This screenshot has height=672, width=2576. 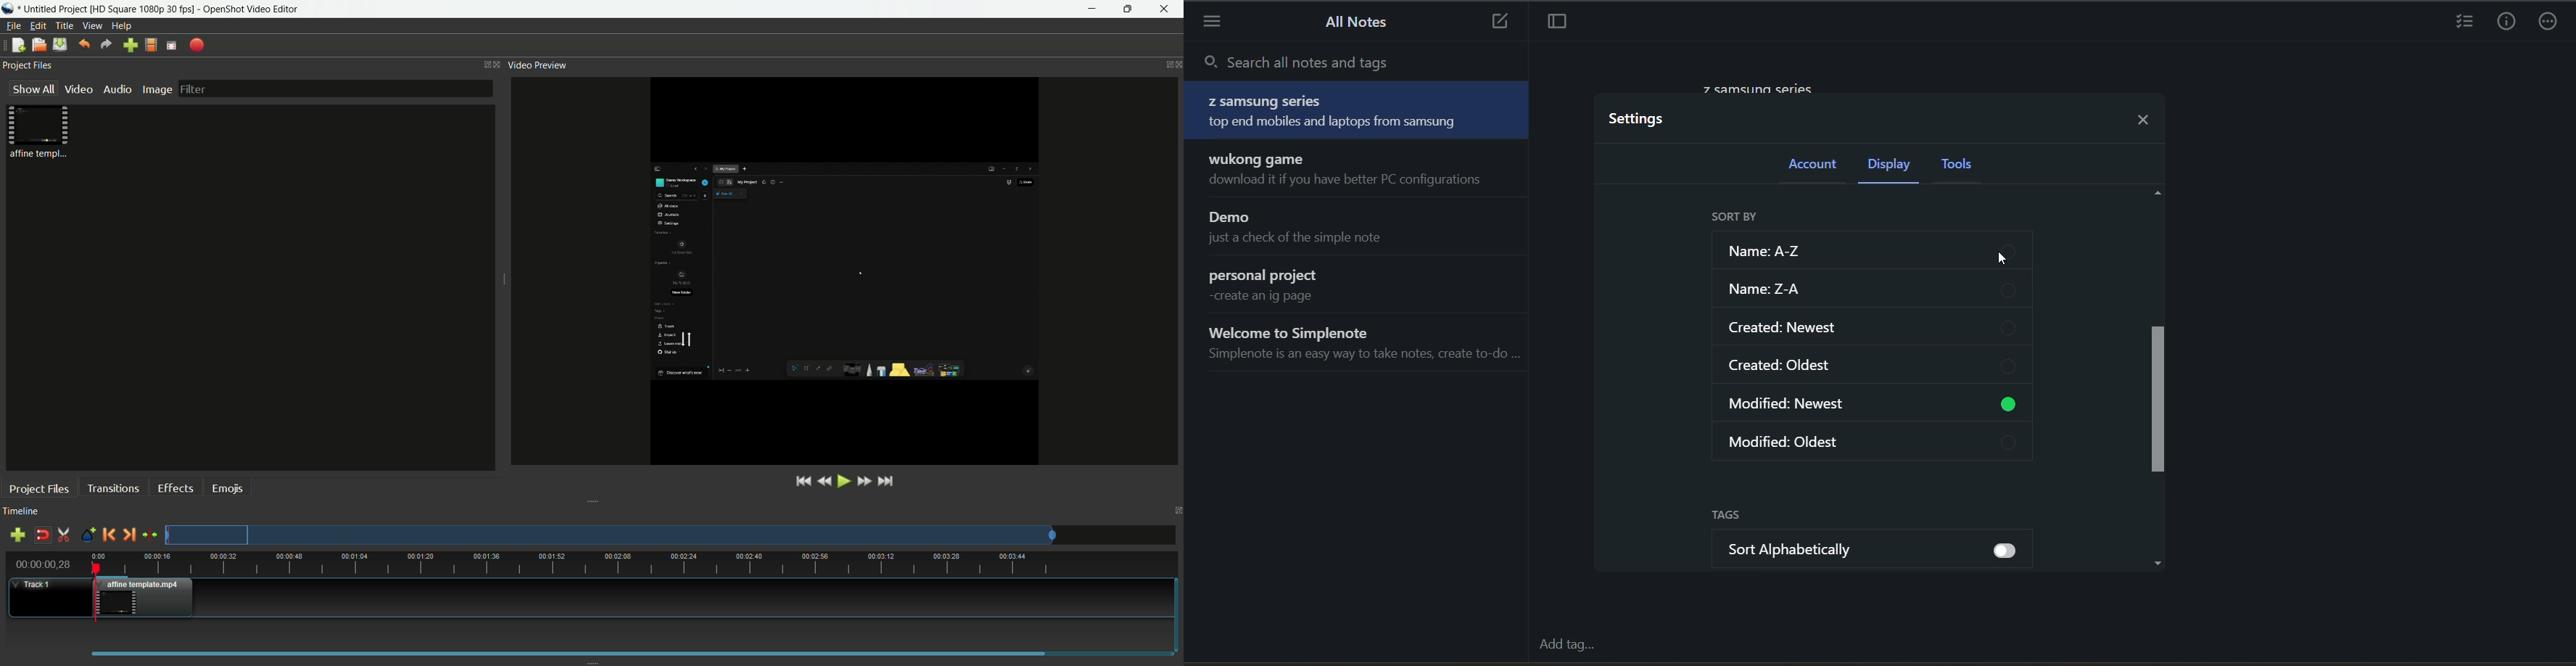 I want to click on video preview, so click(x=538, y=65).